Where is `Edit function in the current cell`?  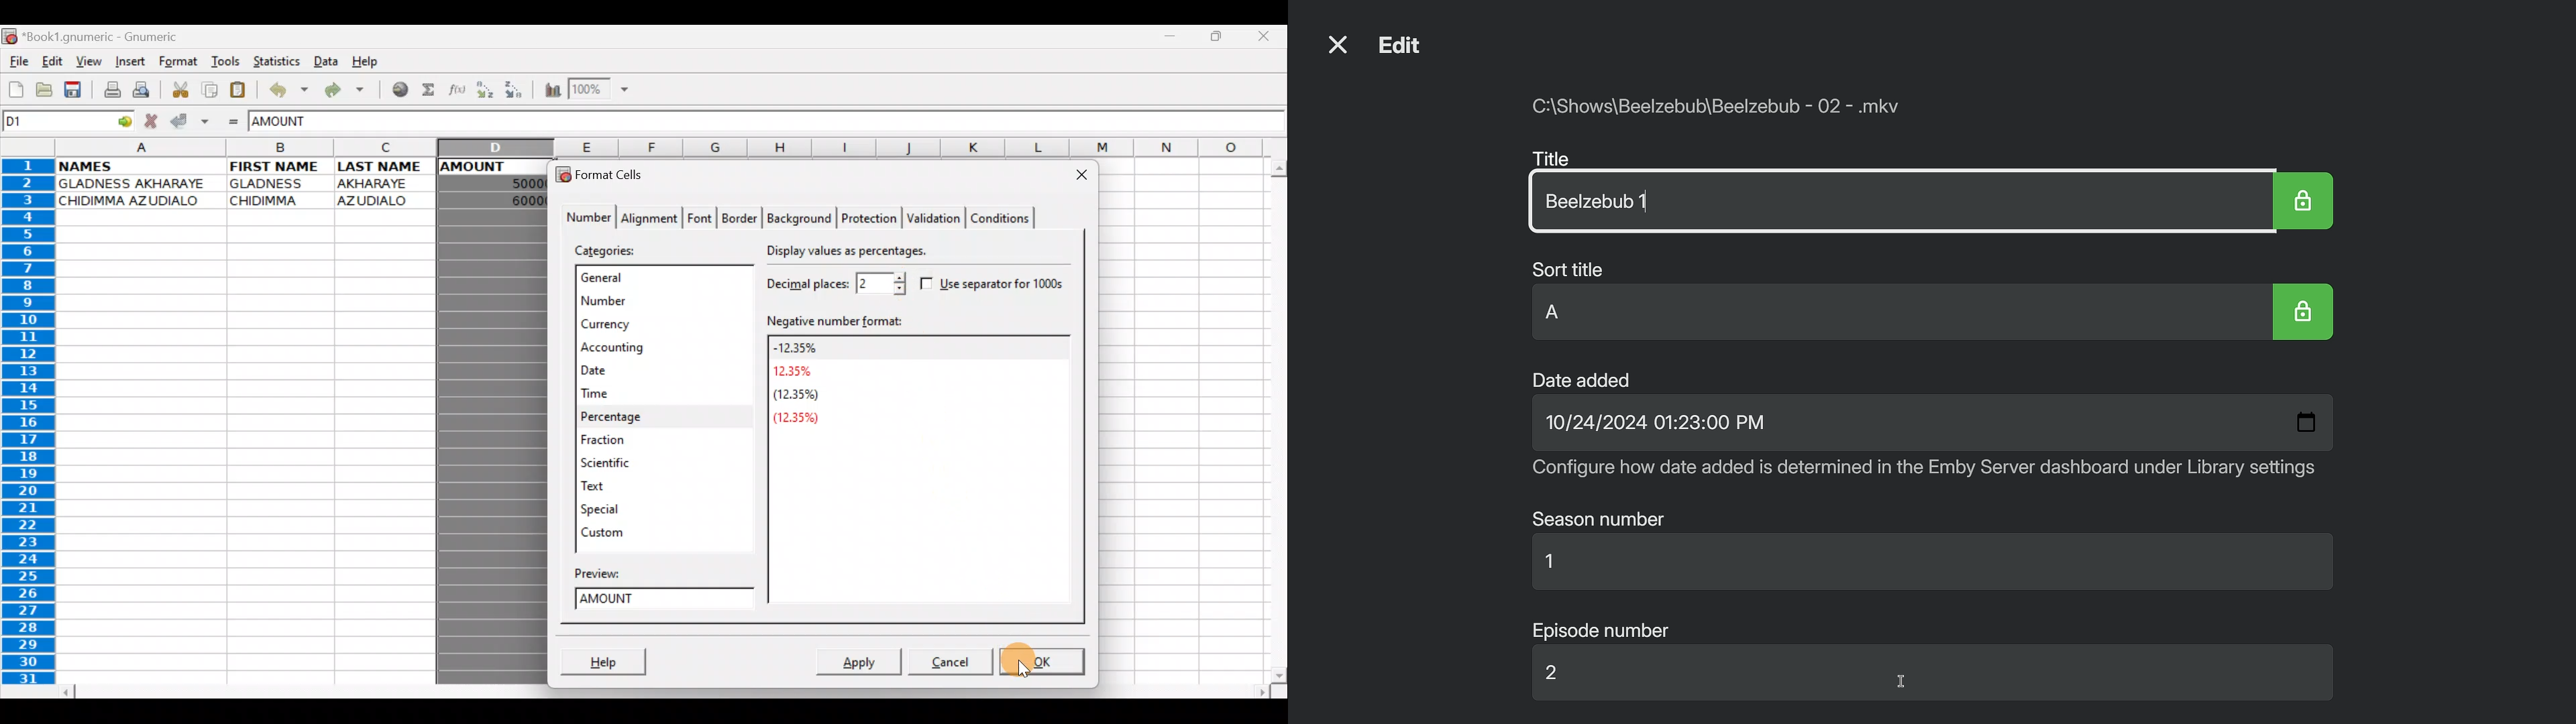 Edit function in the current cell is located at coordinates (459, 90).